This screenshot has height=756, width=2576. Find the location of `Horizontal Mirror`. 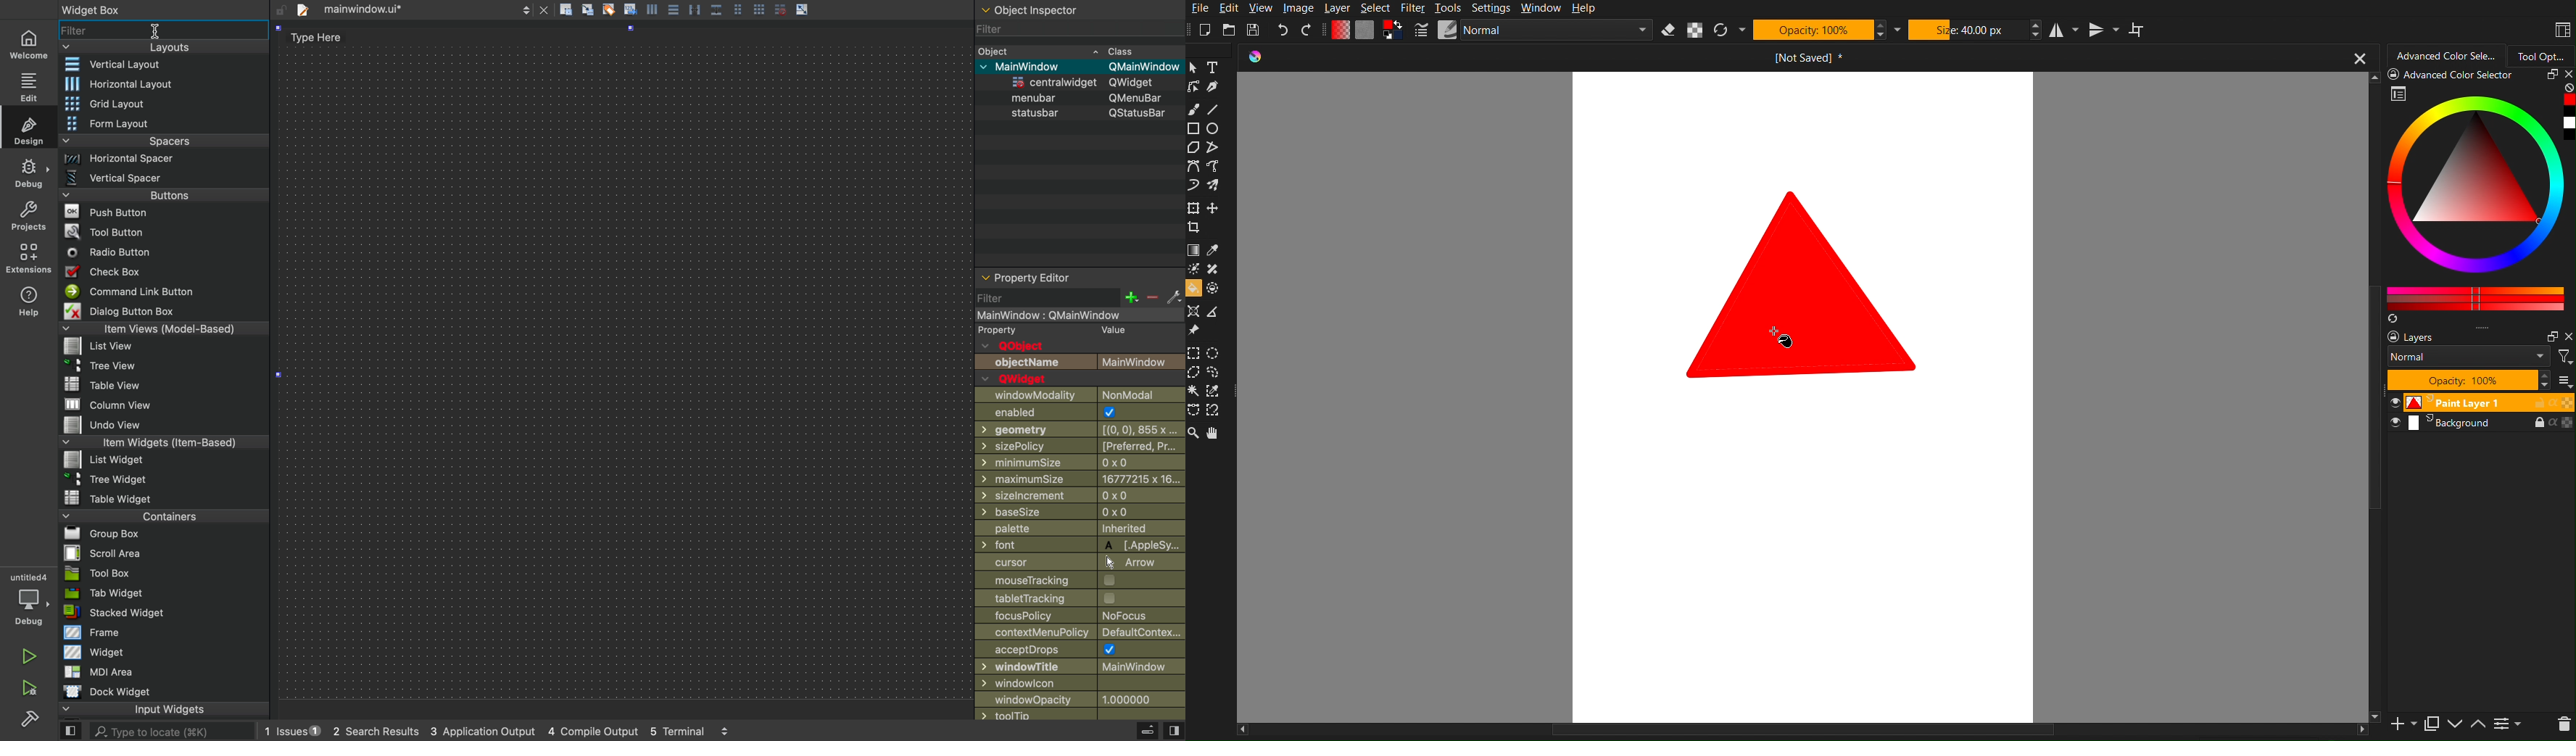

Horizontal Mirror is located at coordinates (2065, 30).